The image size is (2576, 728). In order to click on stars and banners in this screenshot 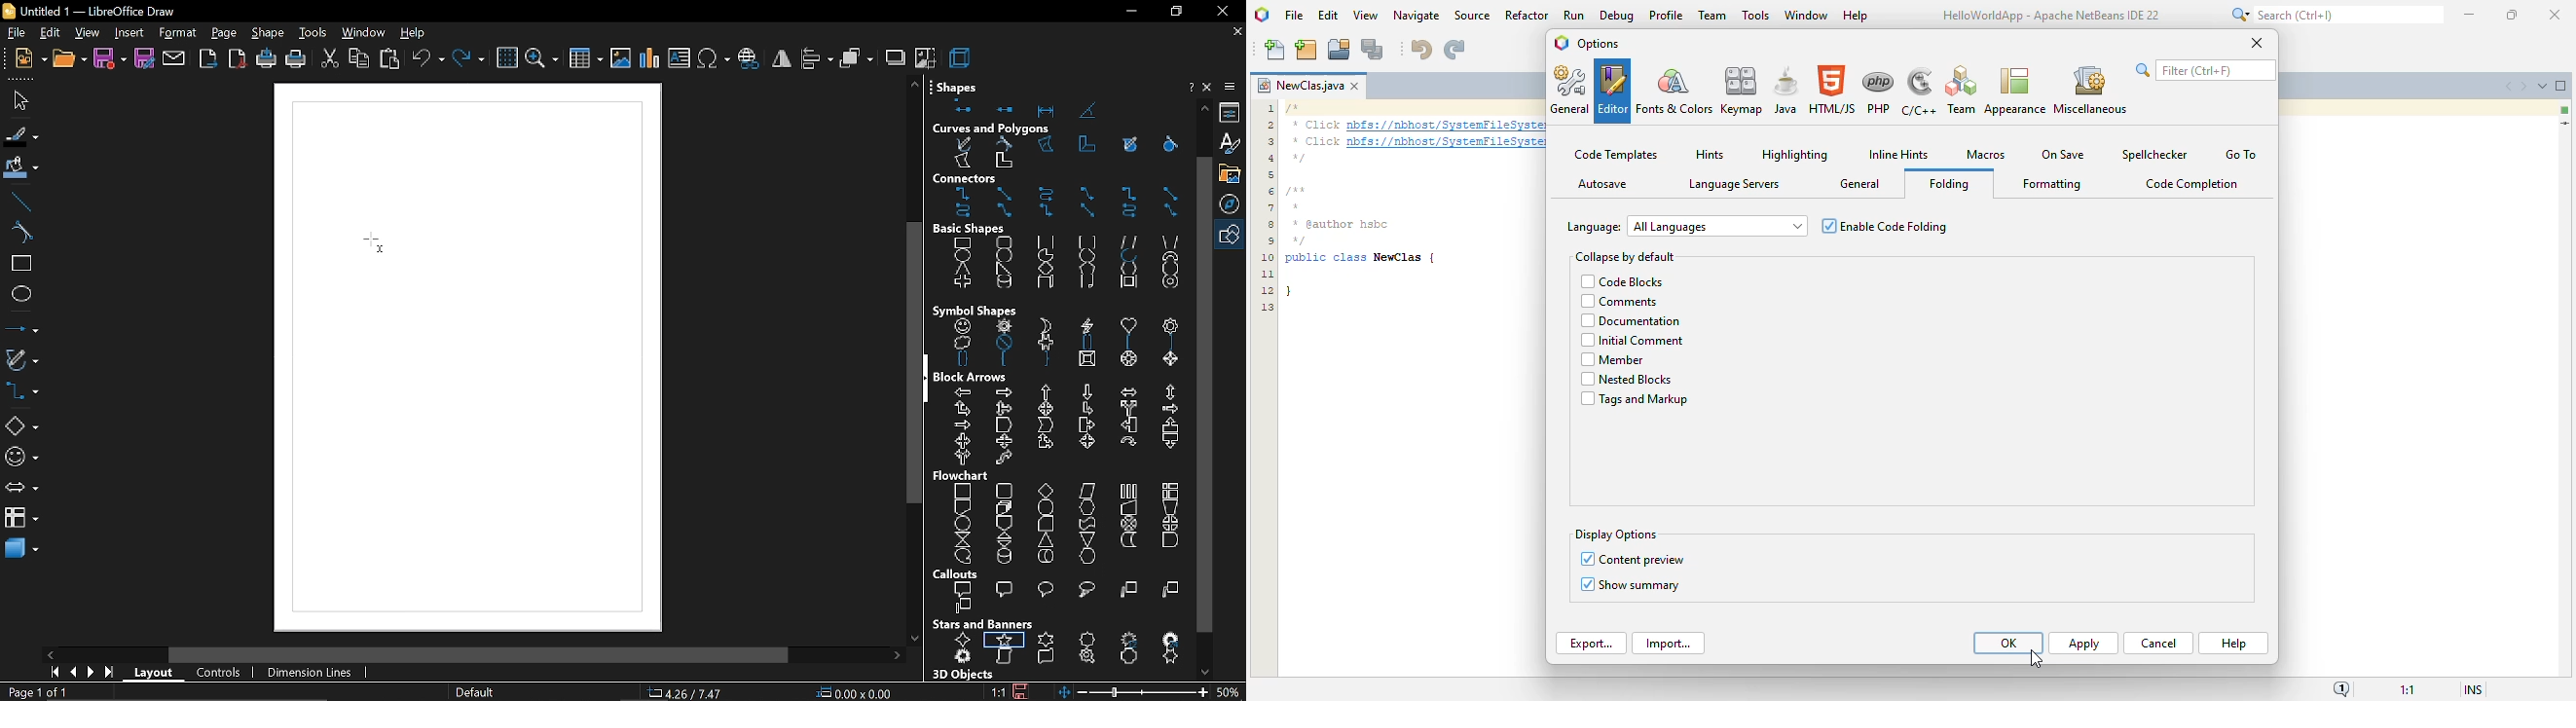, I will do `click(1063, 647)`.